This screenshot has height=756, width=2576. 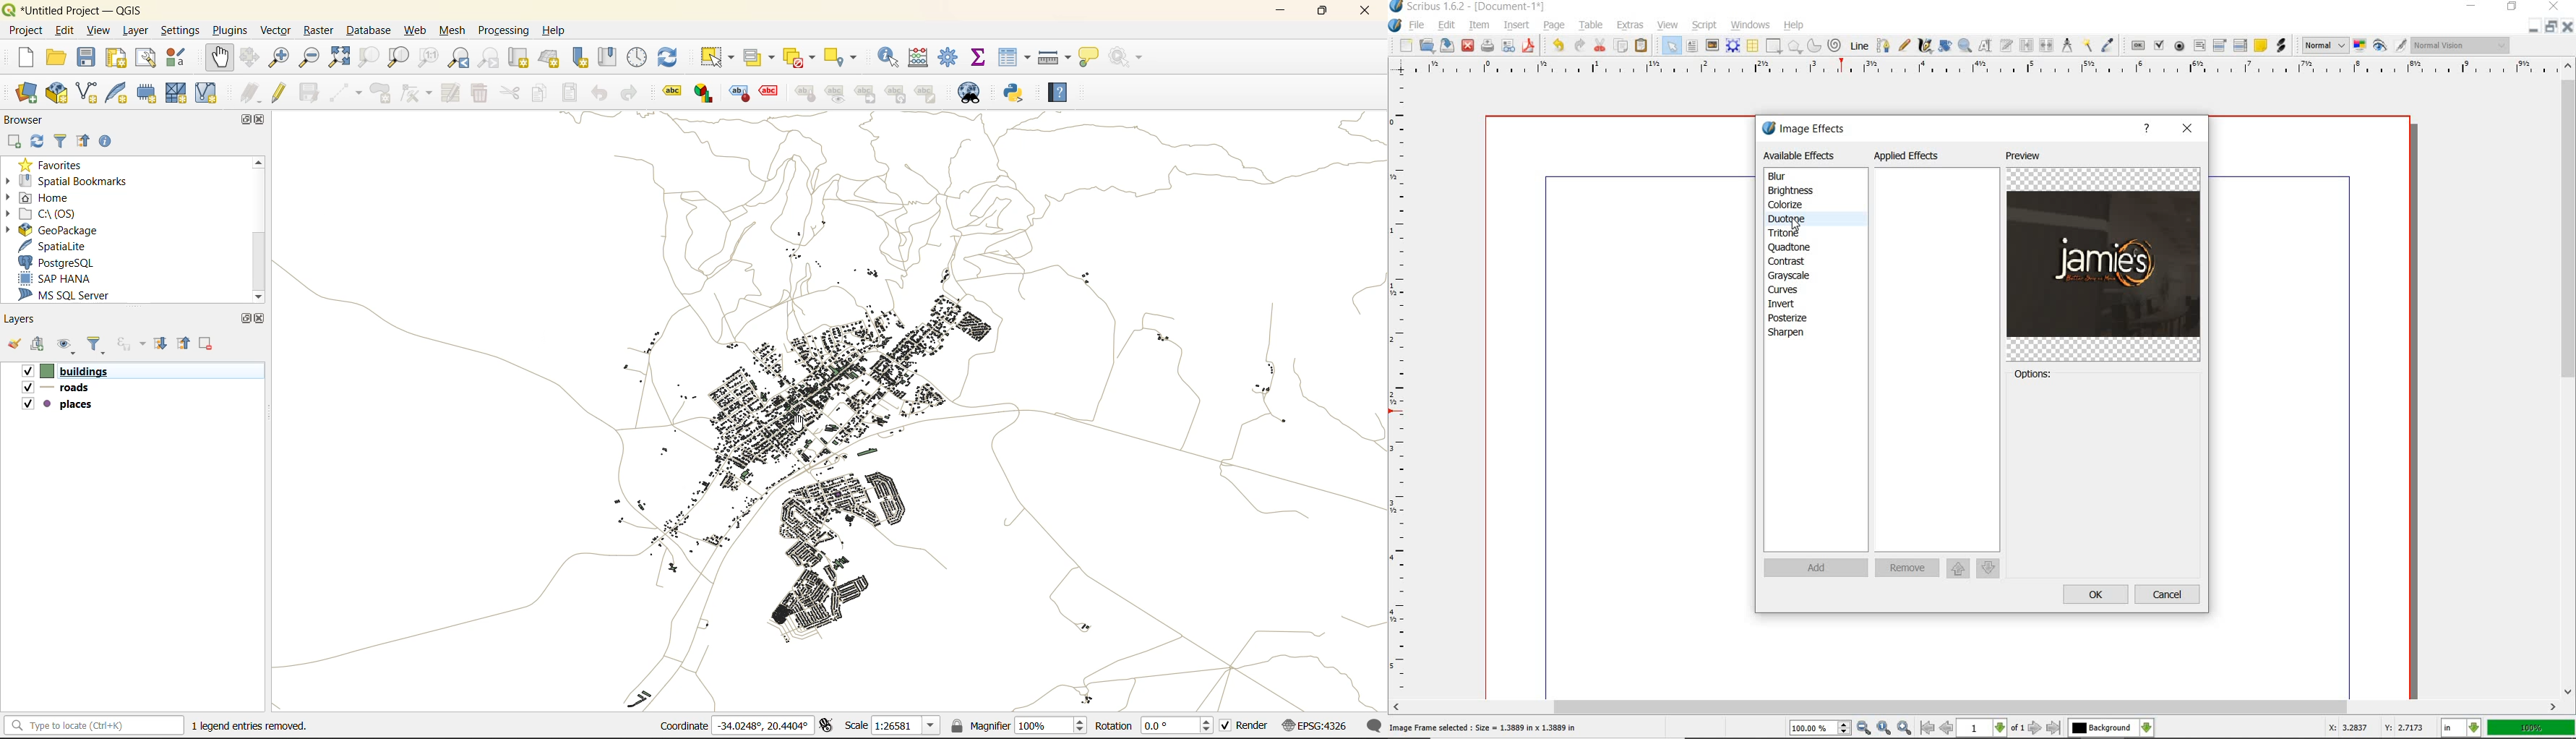 I want to click on new spatial bookmark, so click(x=580, y=59).